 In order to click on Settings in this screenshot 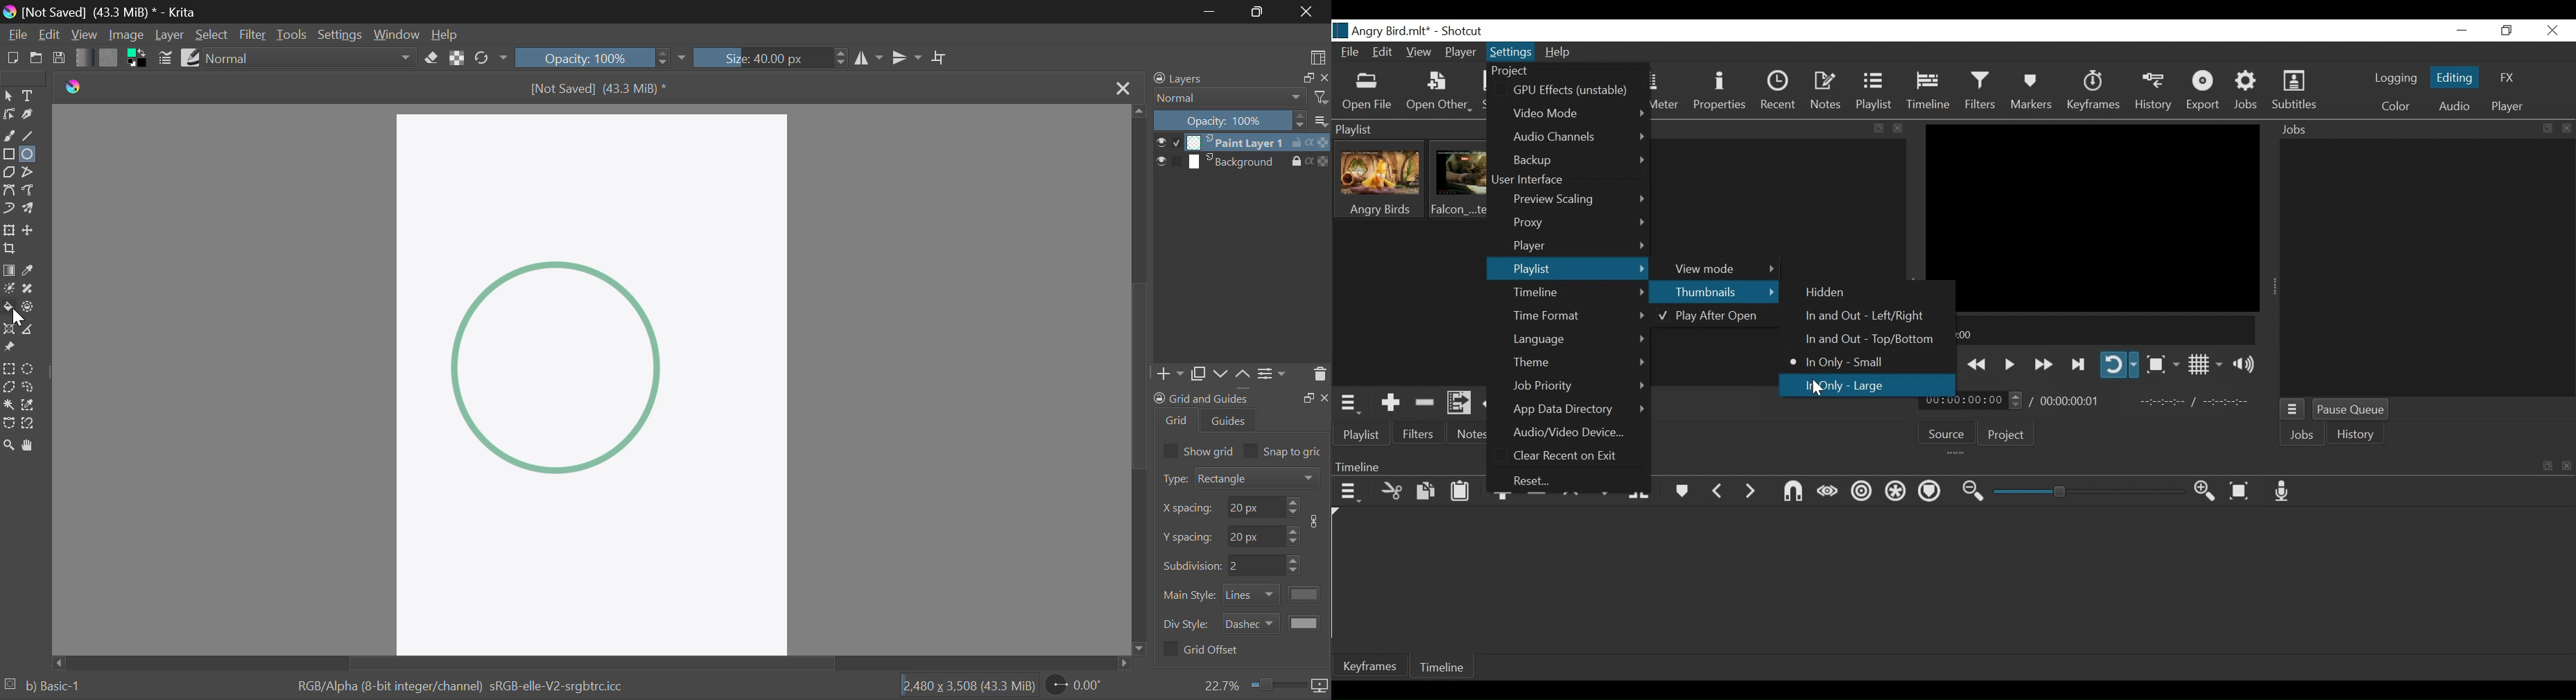, I will do `click(338, 35)`.